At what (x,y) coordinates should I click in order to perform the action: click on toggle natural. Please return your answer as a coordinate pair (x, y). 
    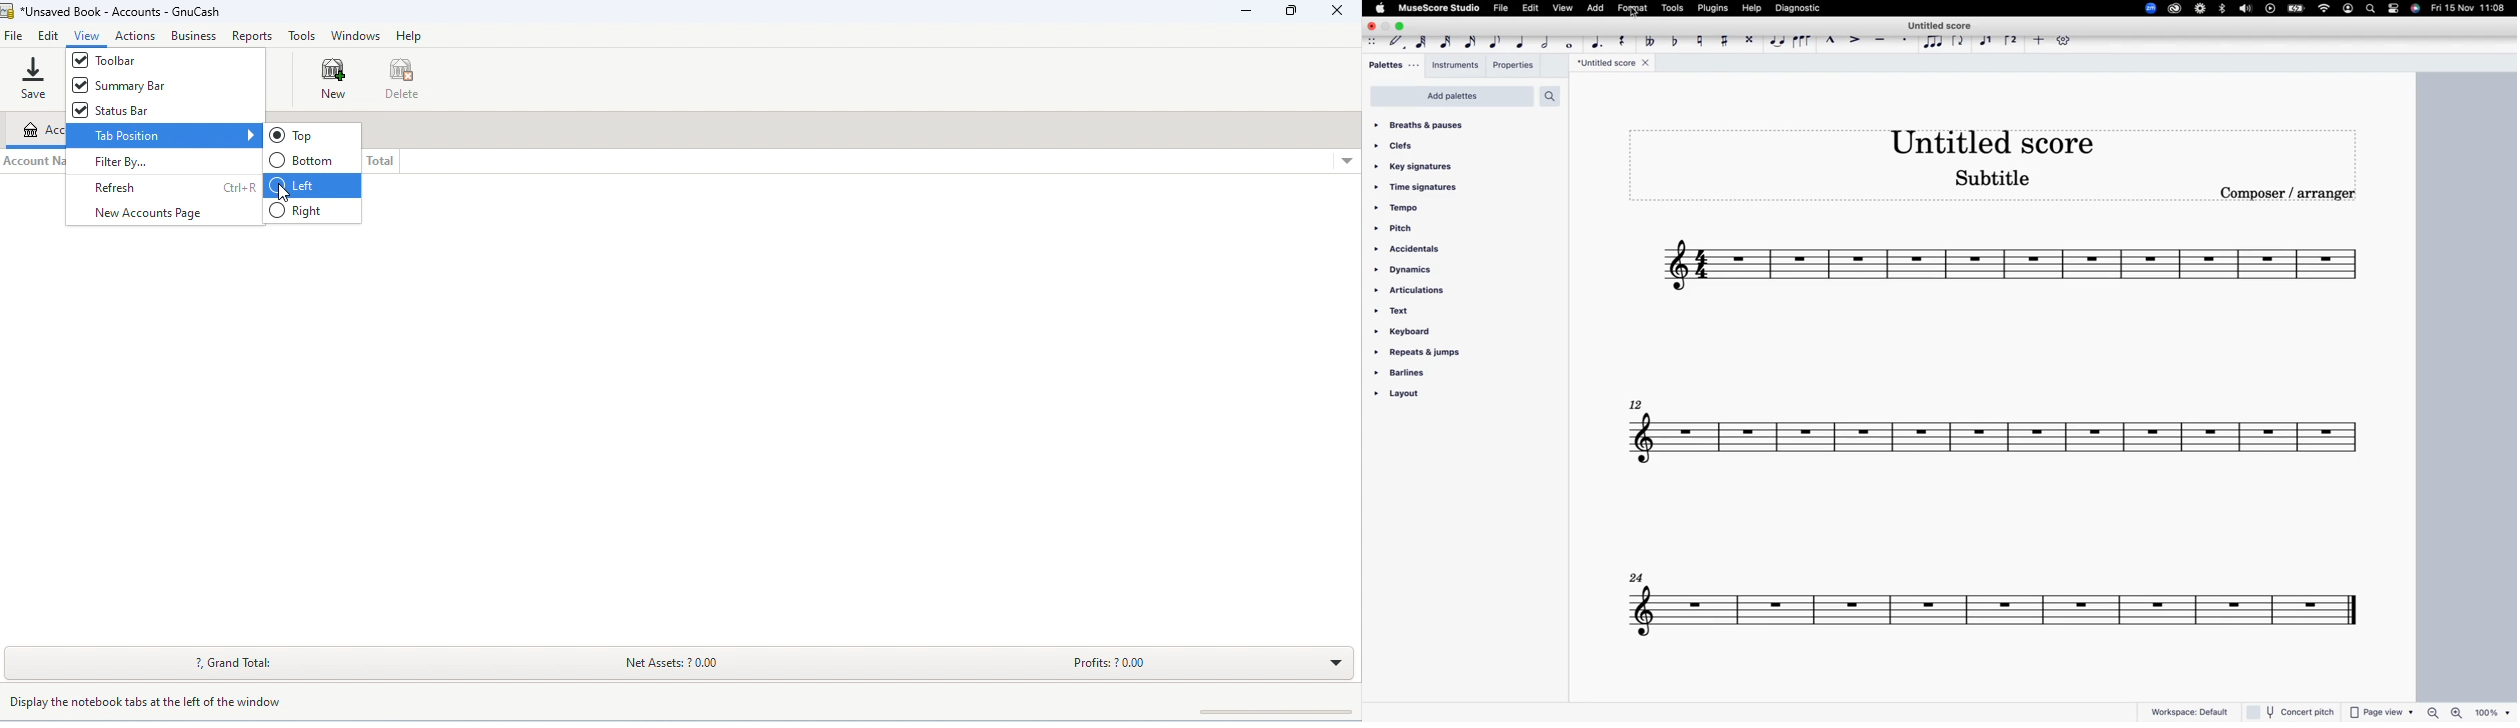
    Looking at the image, I should click on (1700, 39).